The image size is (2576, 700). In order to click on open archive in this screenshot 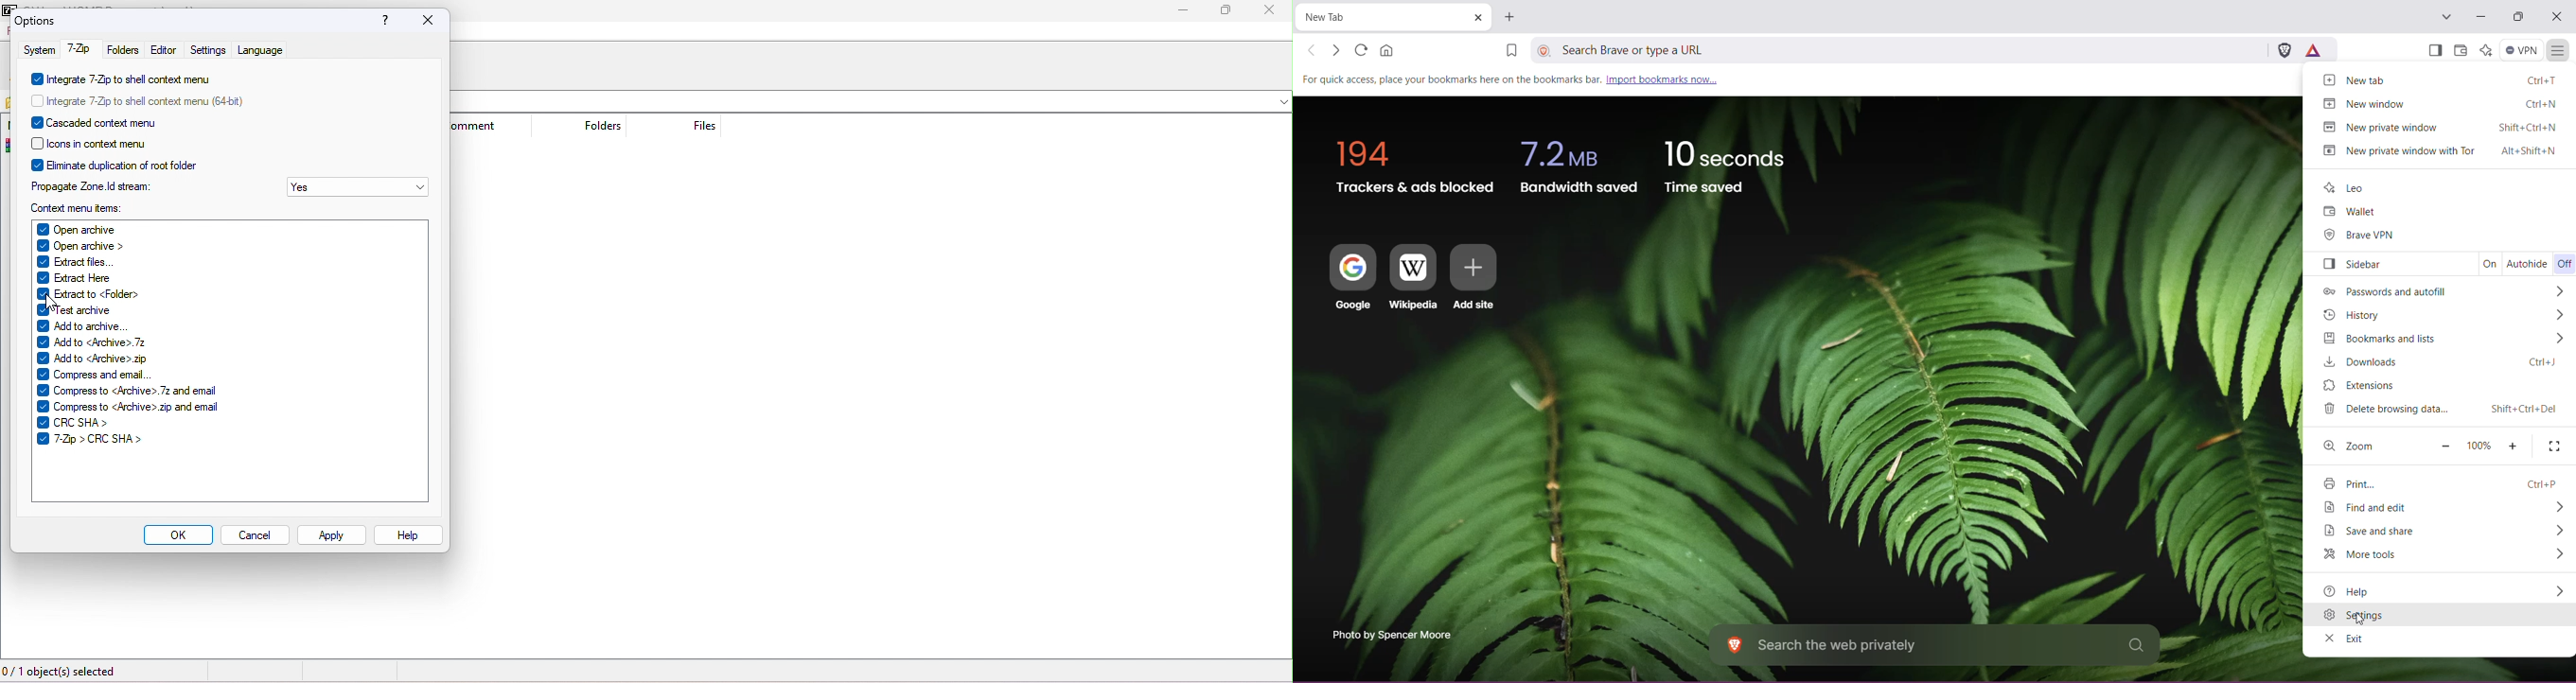, I will do `click(115, 227)`.